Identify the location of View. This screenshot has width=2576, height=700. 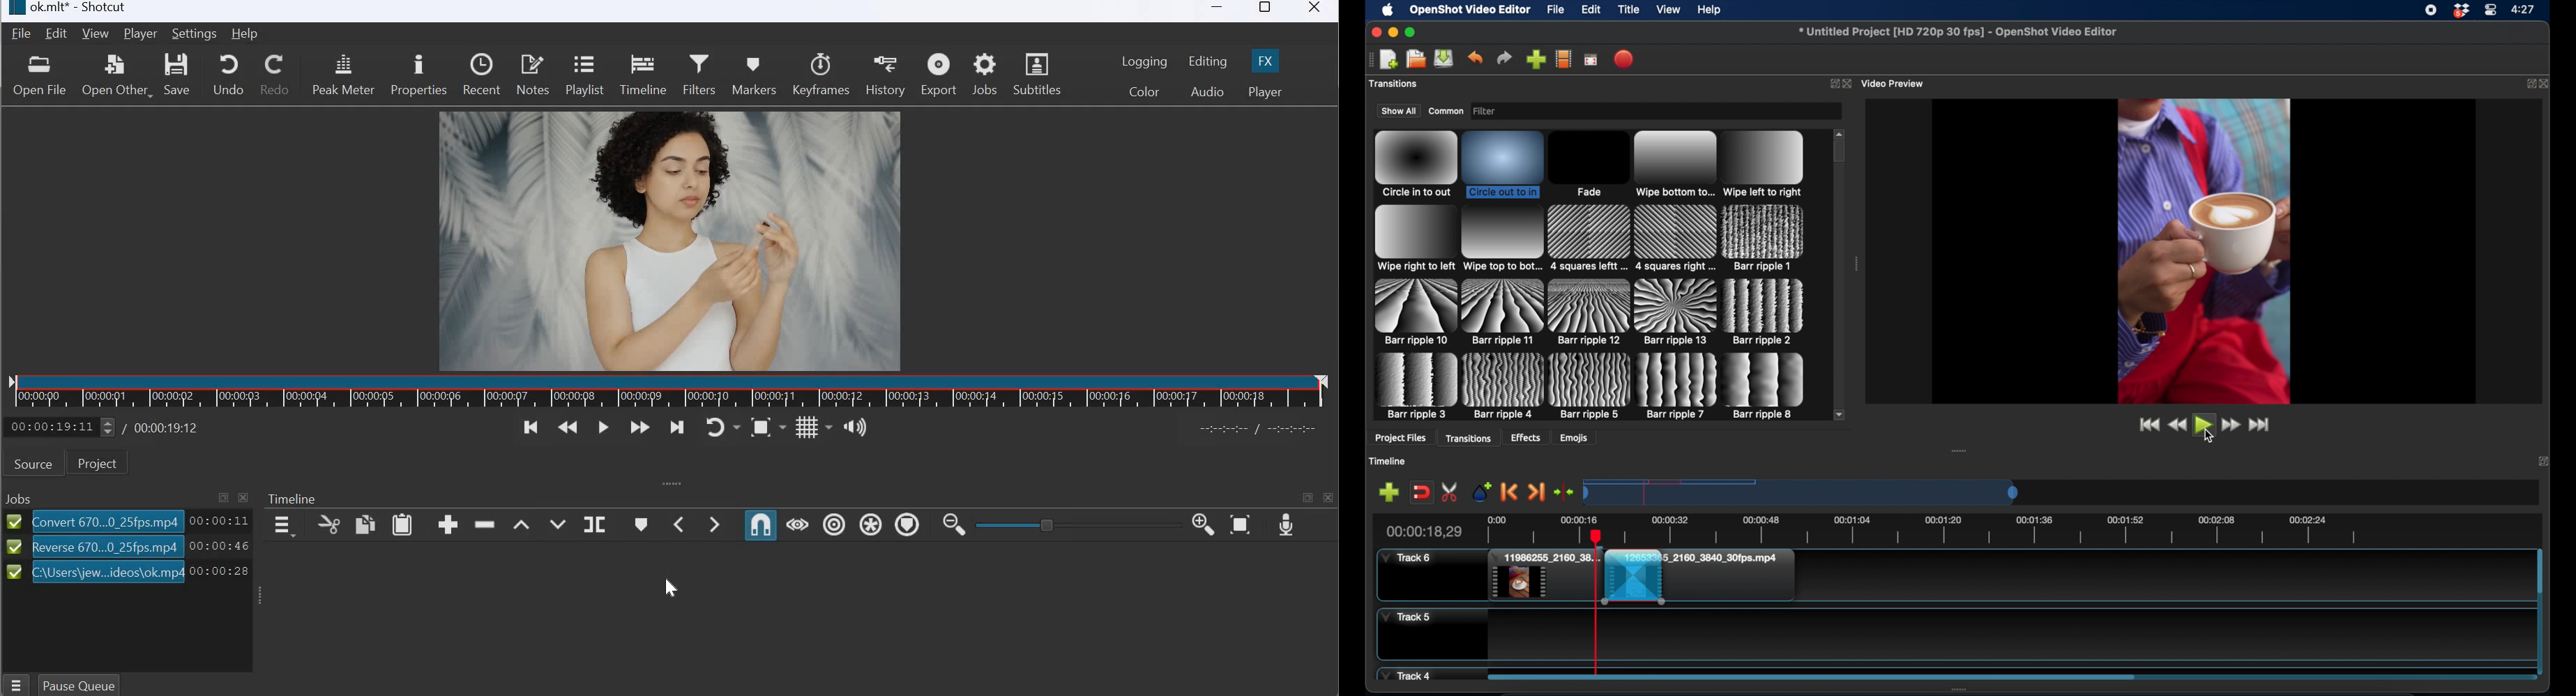
(96, 34).